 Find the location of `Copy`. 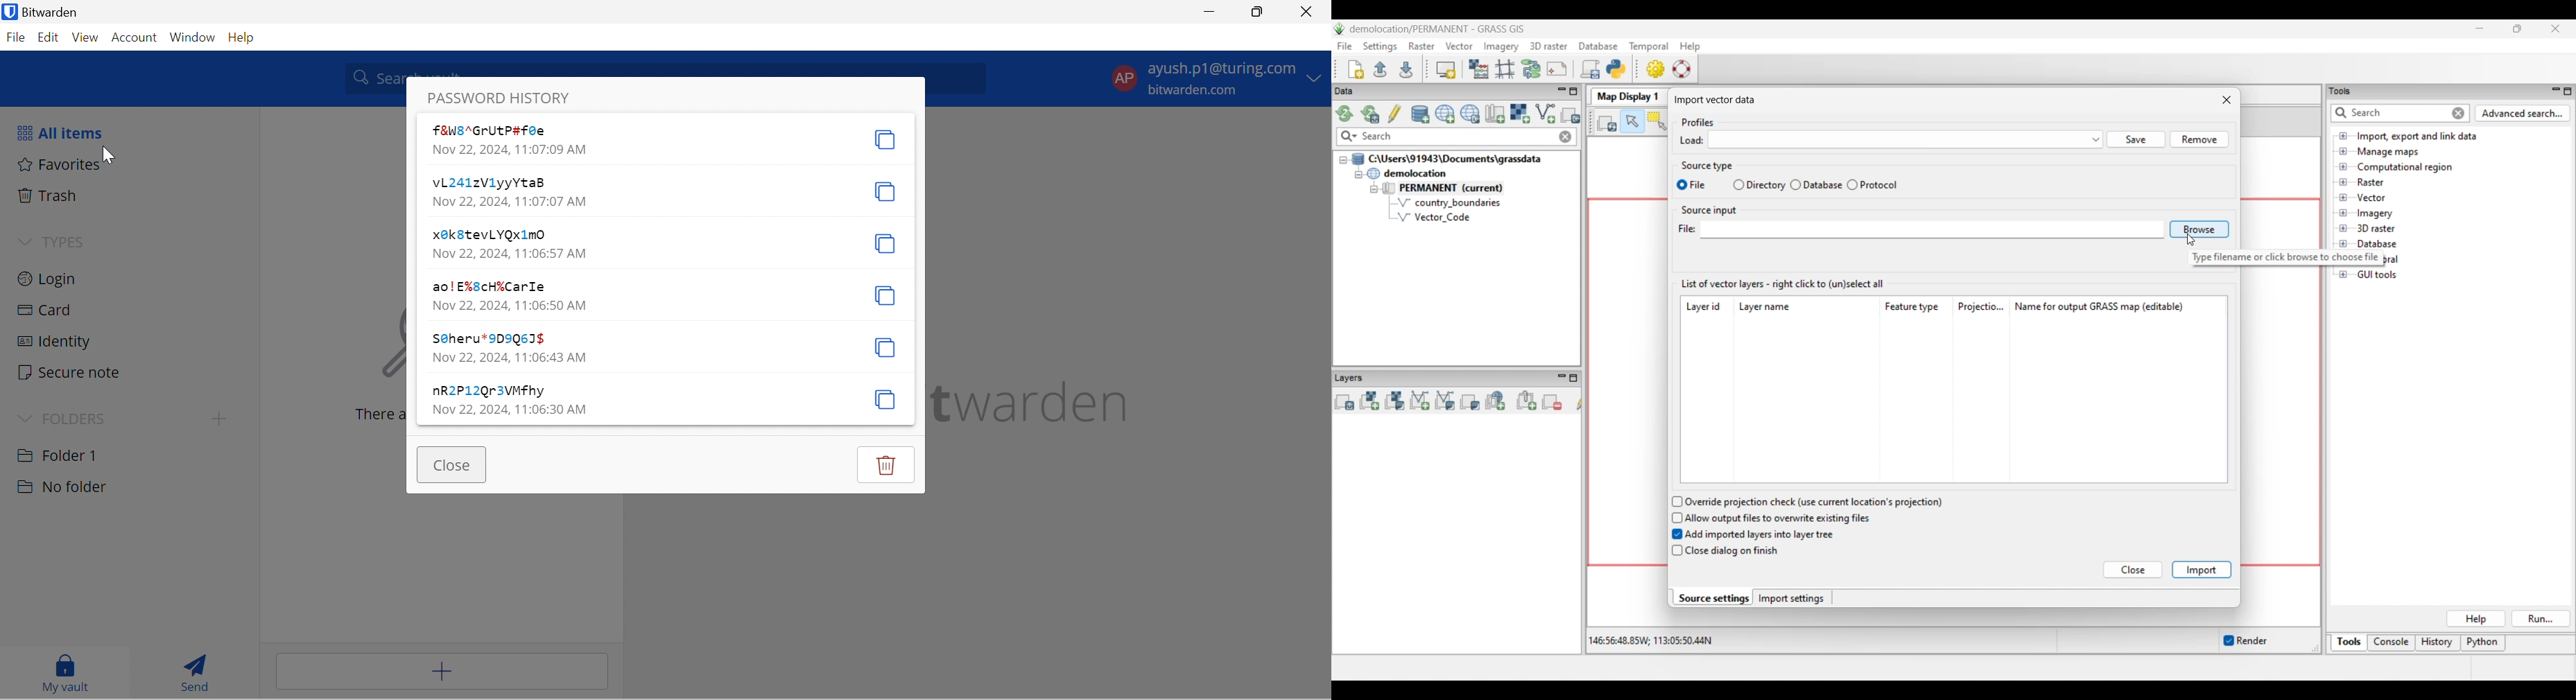

Copy is located at coordinates (885, 347).